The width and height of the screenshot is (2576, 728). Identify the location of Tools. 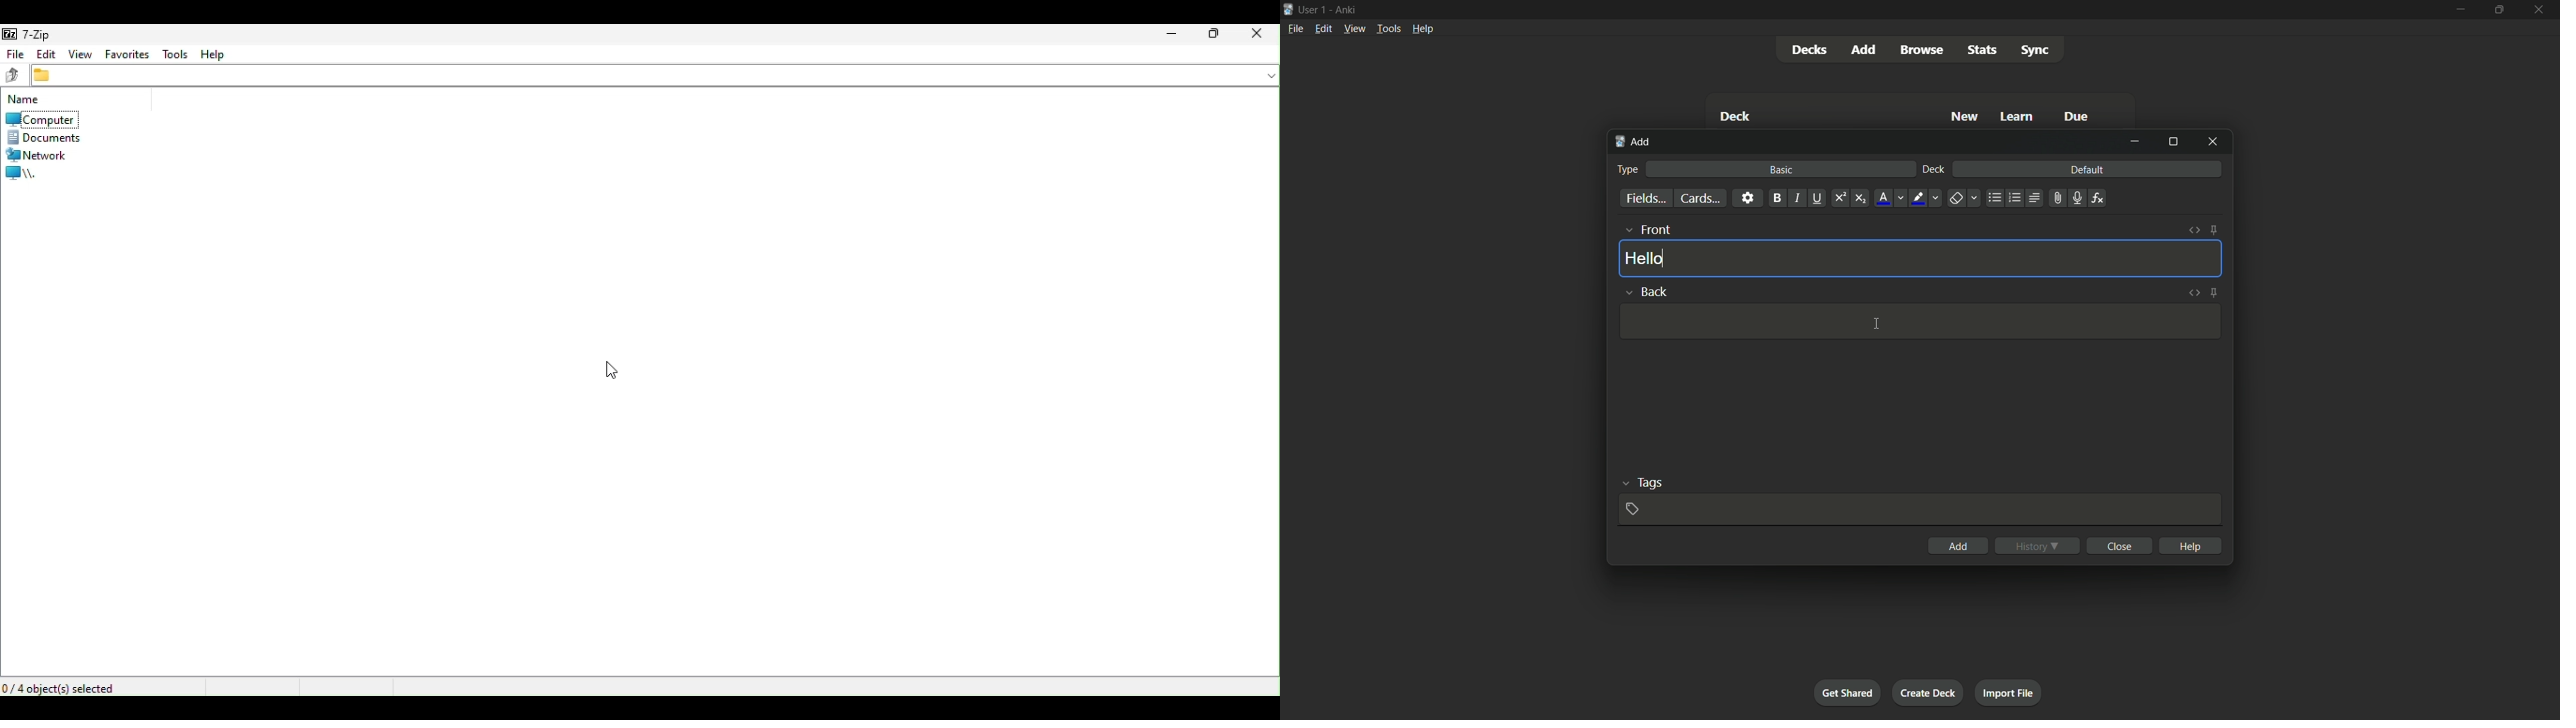
(175, 56).